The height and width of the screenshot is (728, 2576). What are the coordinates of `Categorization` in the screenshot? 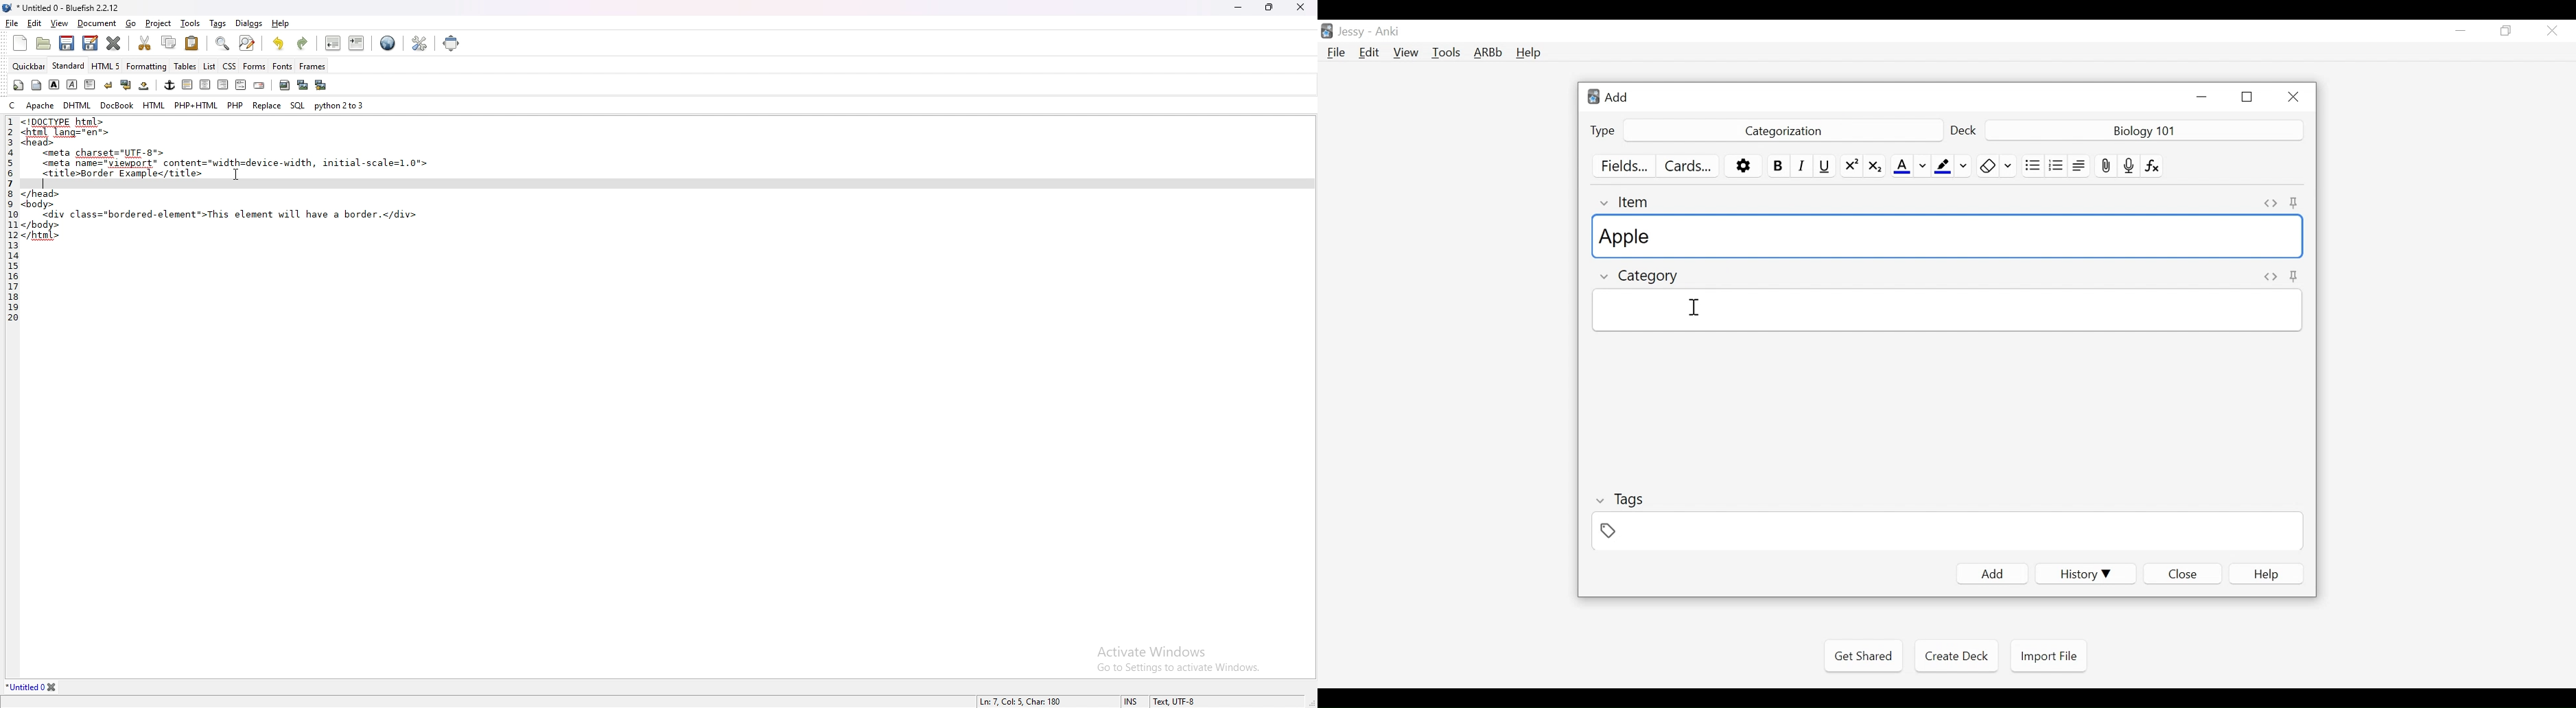 It's located at (1781, 131).